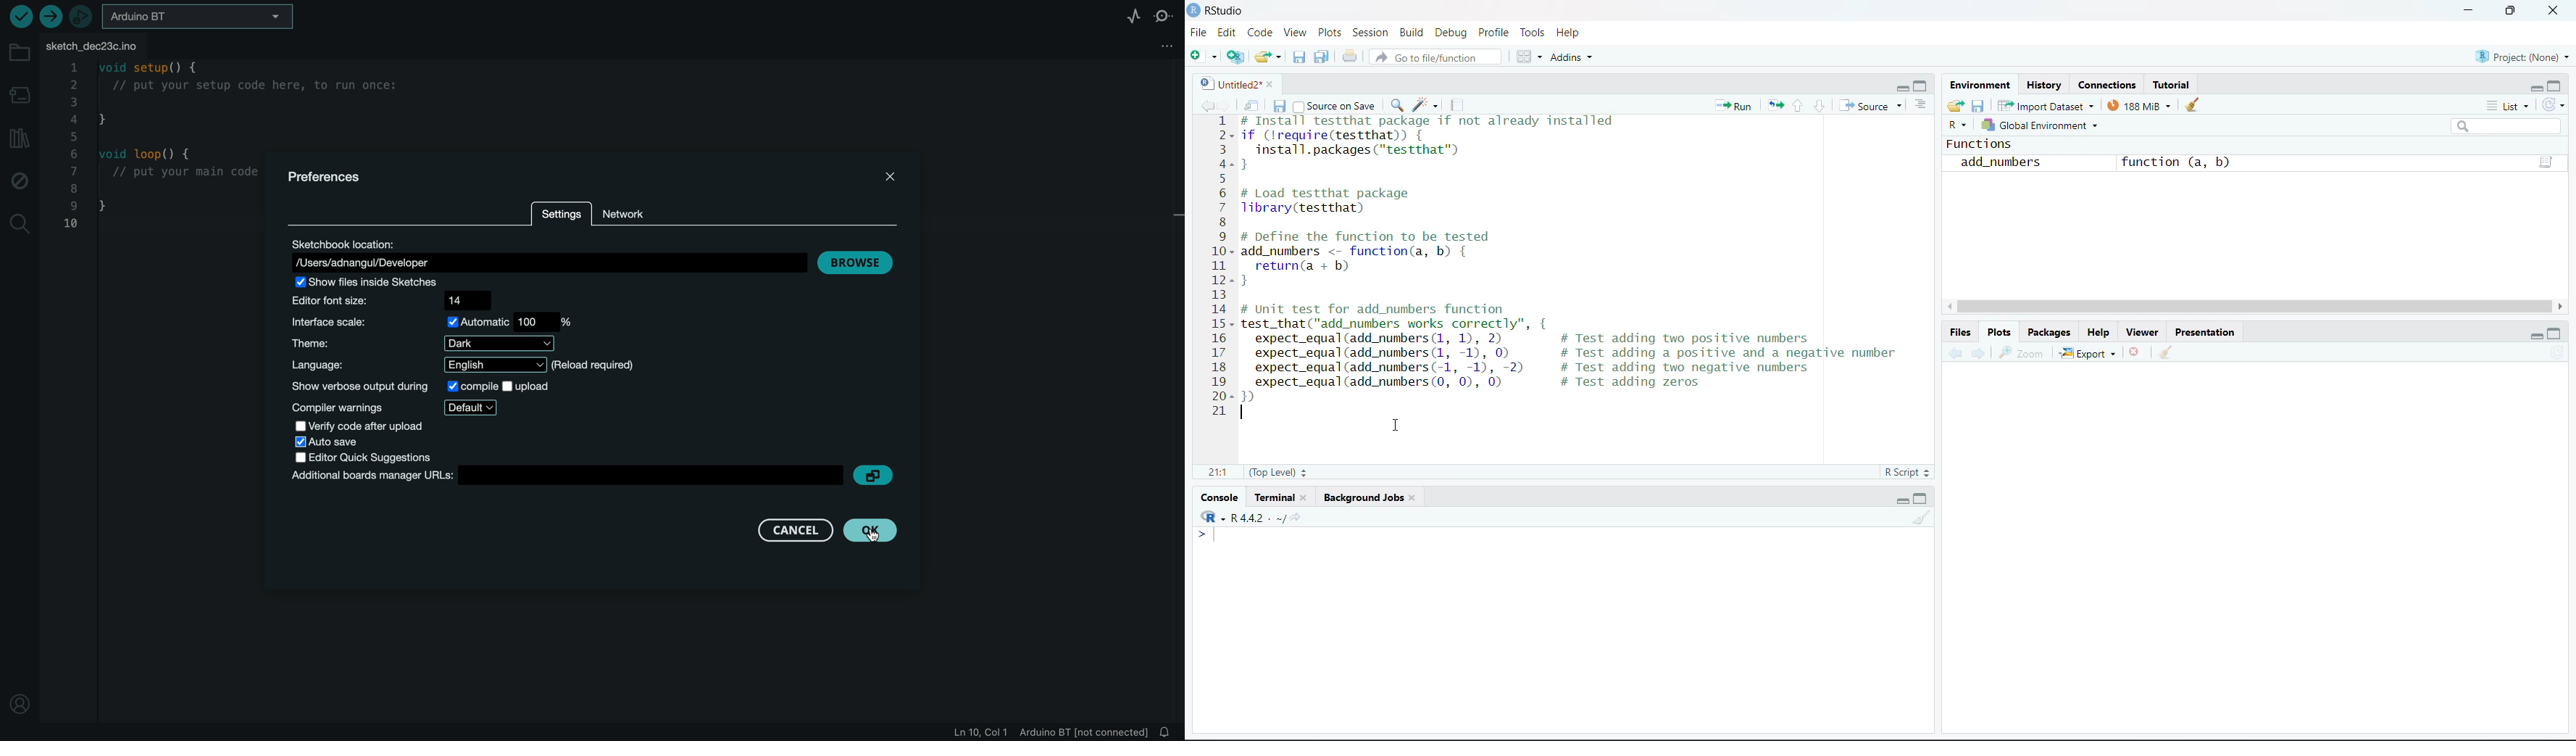 The width and height of the screenshot is (2576, 756). What do you see at coordinates (1529, 57) in the screenshot?
I see `workspace panes` at bounding box center [1529, 57].